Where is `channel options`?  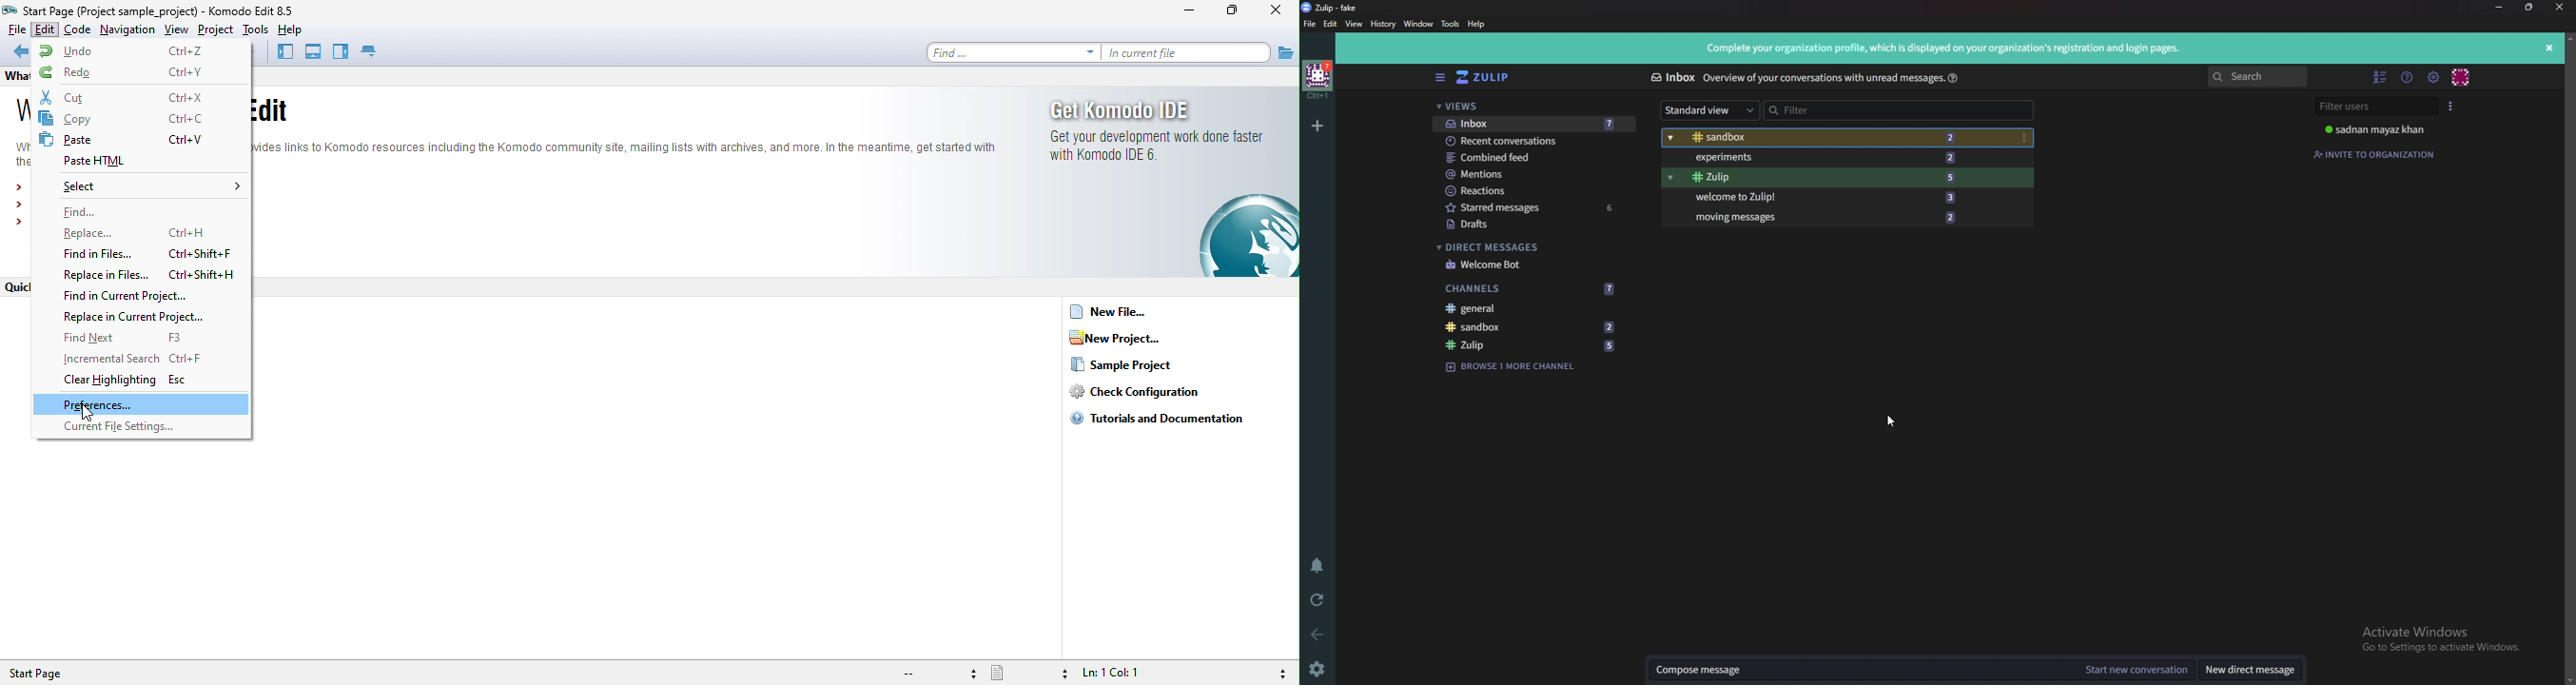
channel options is located at coordinates (2026, 137).